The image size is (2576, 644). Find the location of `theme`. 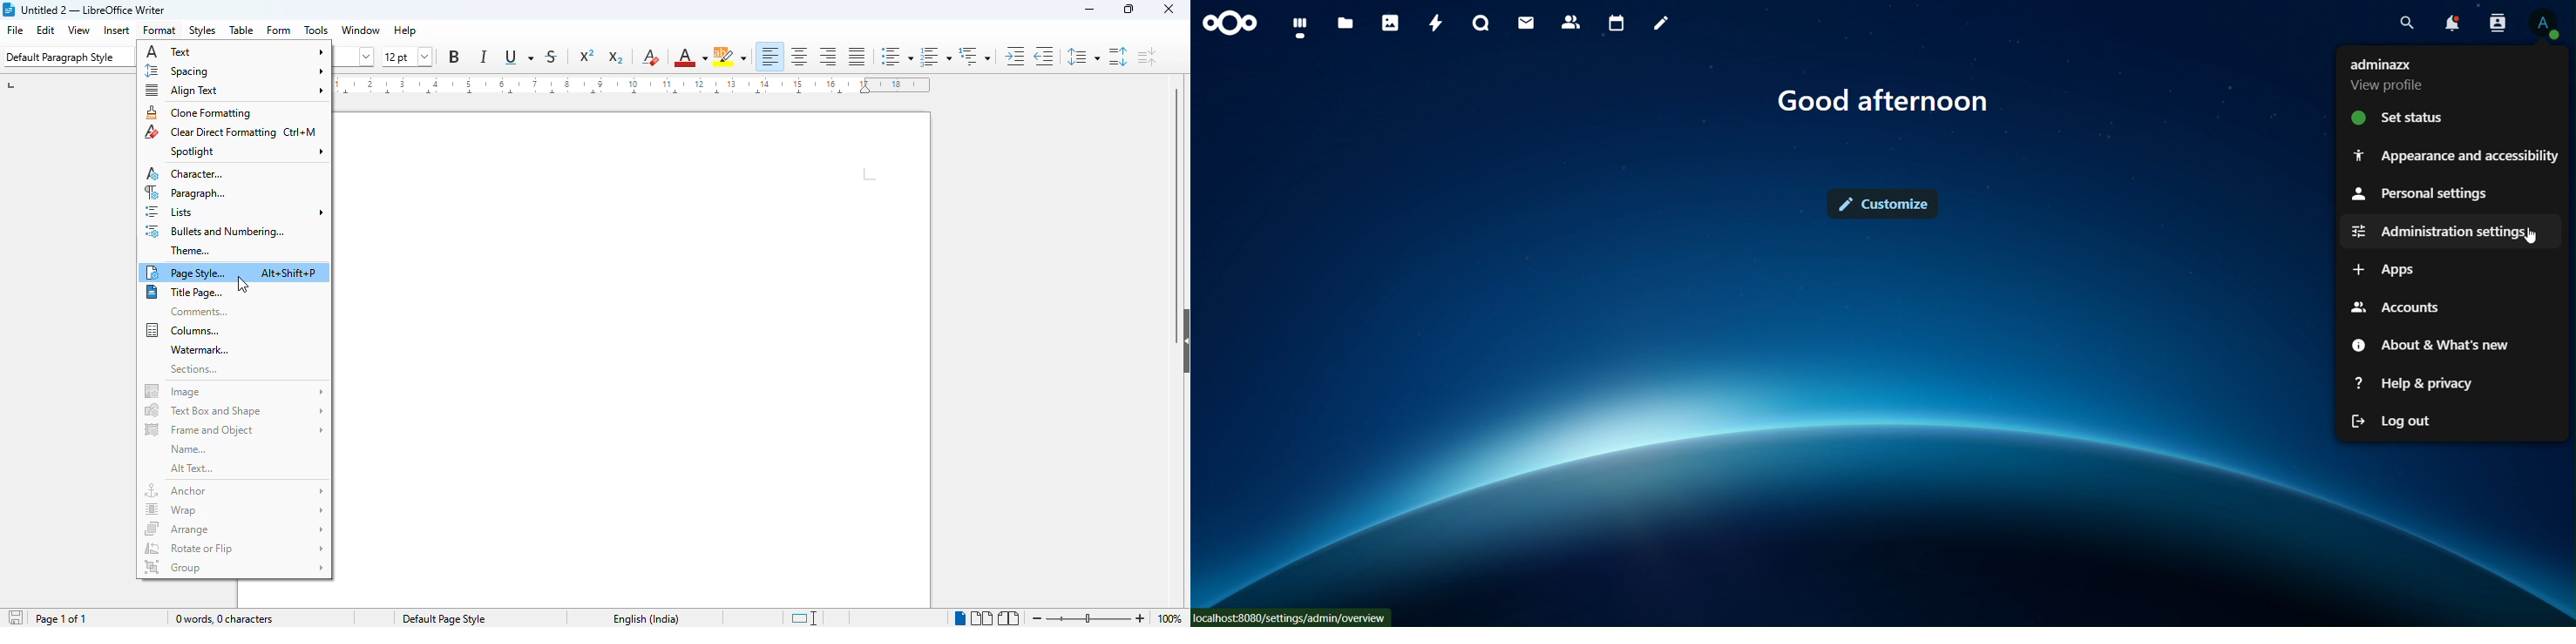

theme is located at coordinates (191, 252).